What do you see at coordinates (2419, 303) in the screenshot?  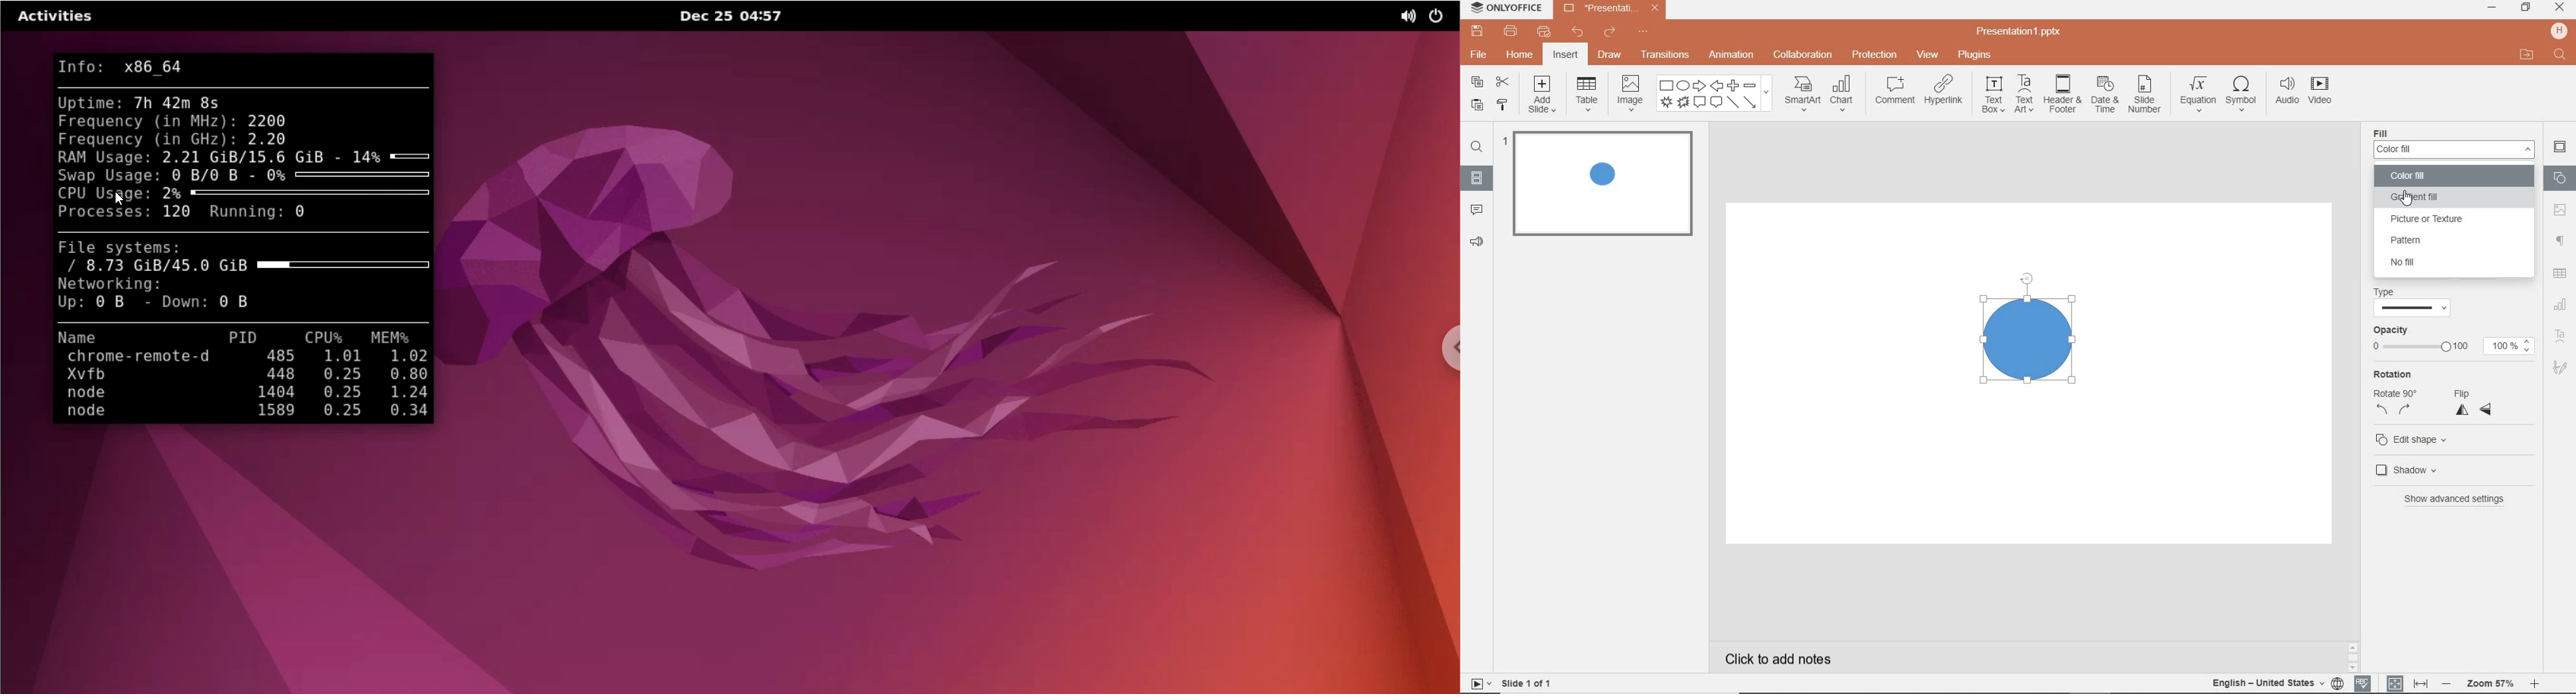 I see `line Type` at bounding box center [2419, 303].